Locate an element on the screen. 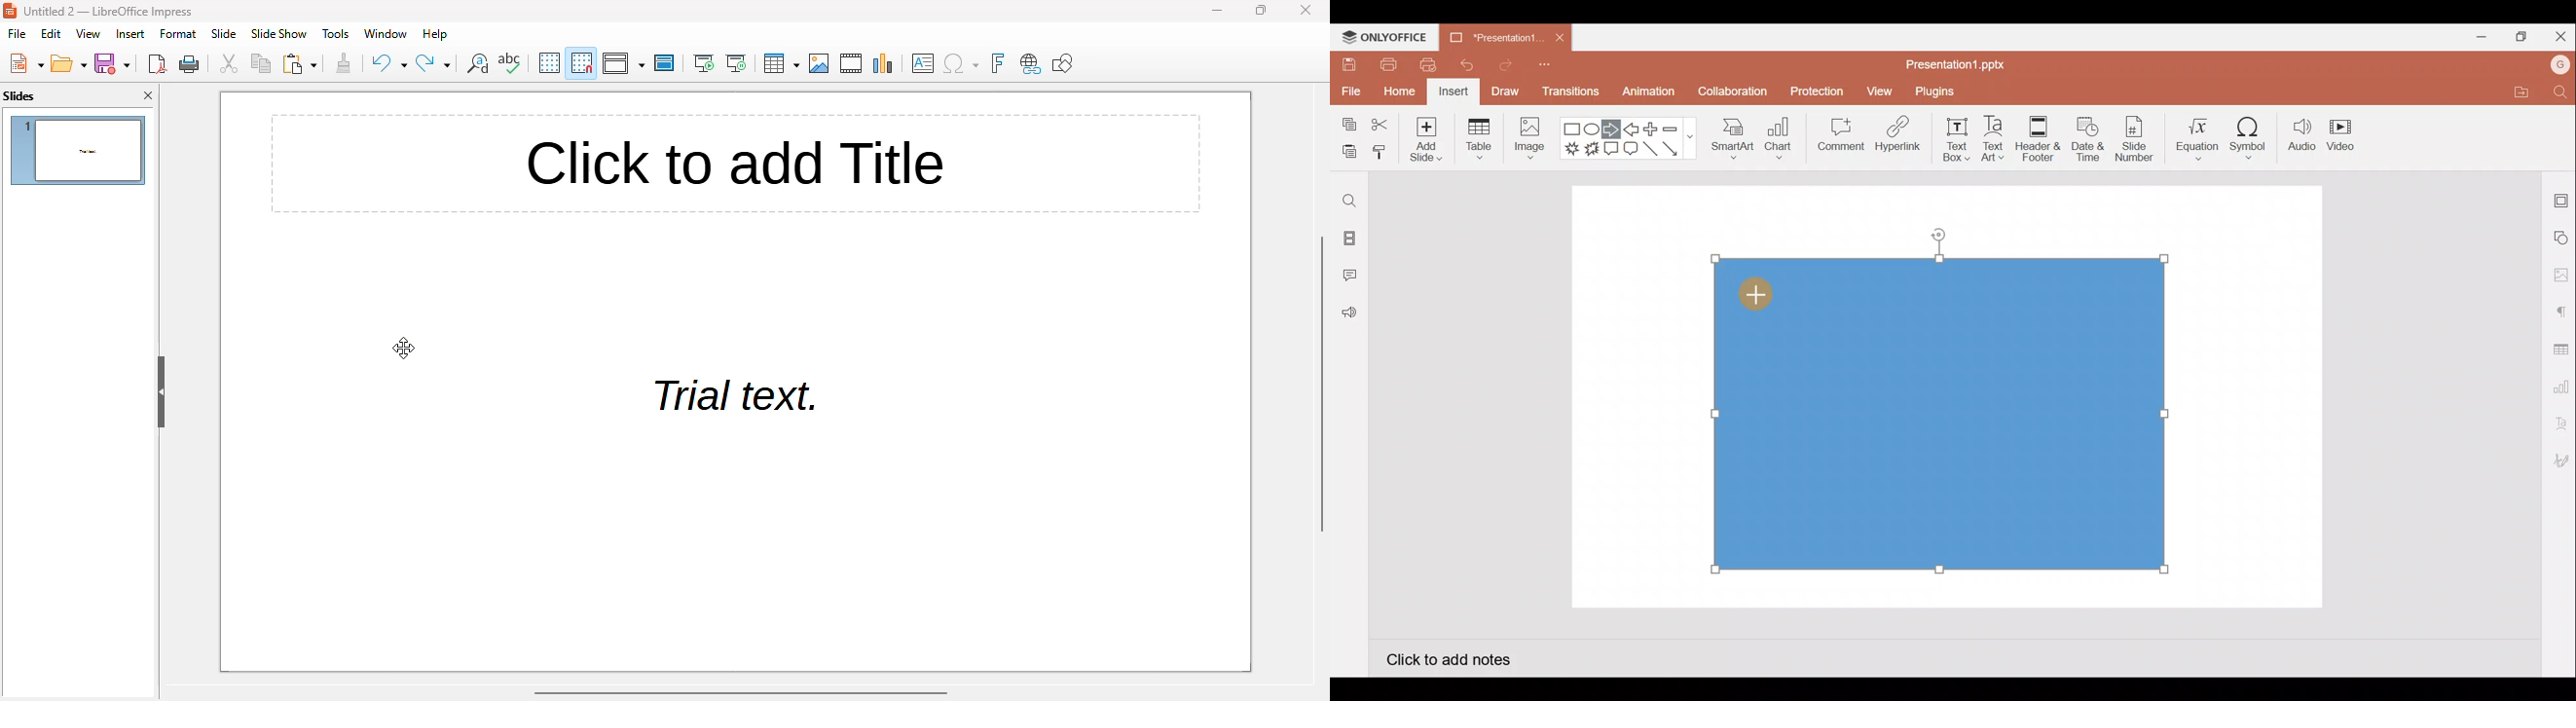 This screenshot has width=2576, height=728. Signature settings is located at coordinates (2559, 462).